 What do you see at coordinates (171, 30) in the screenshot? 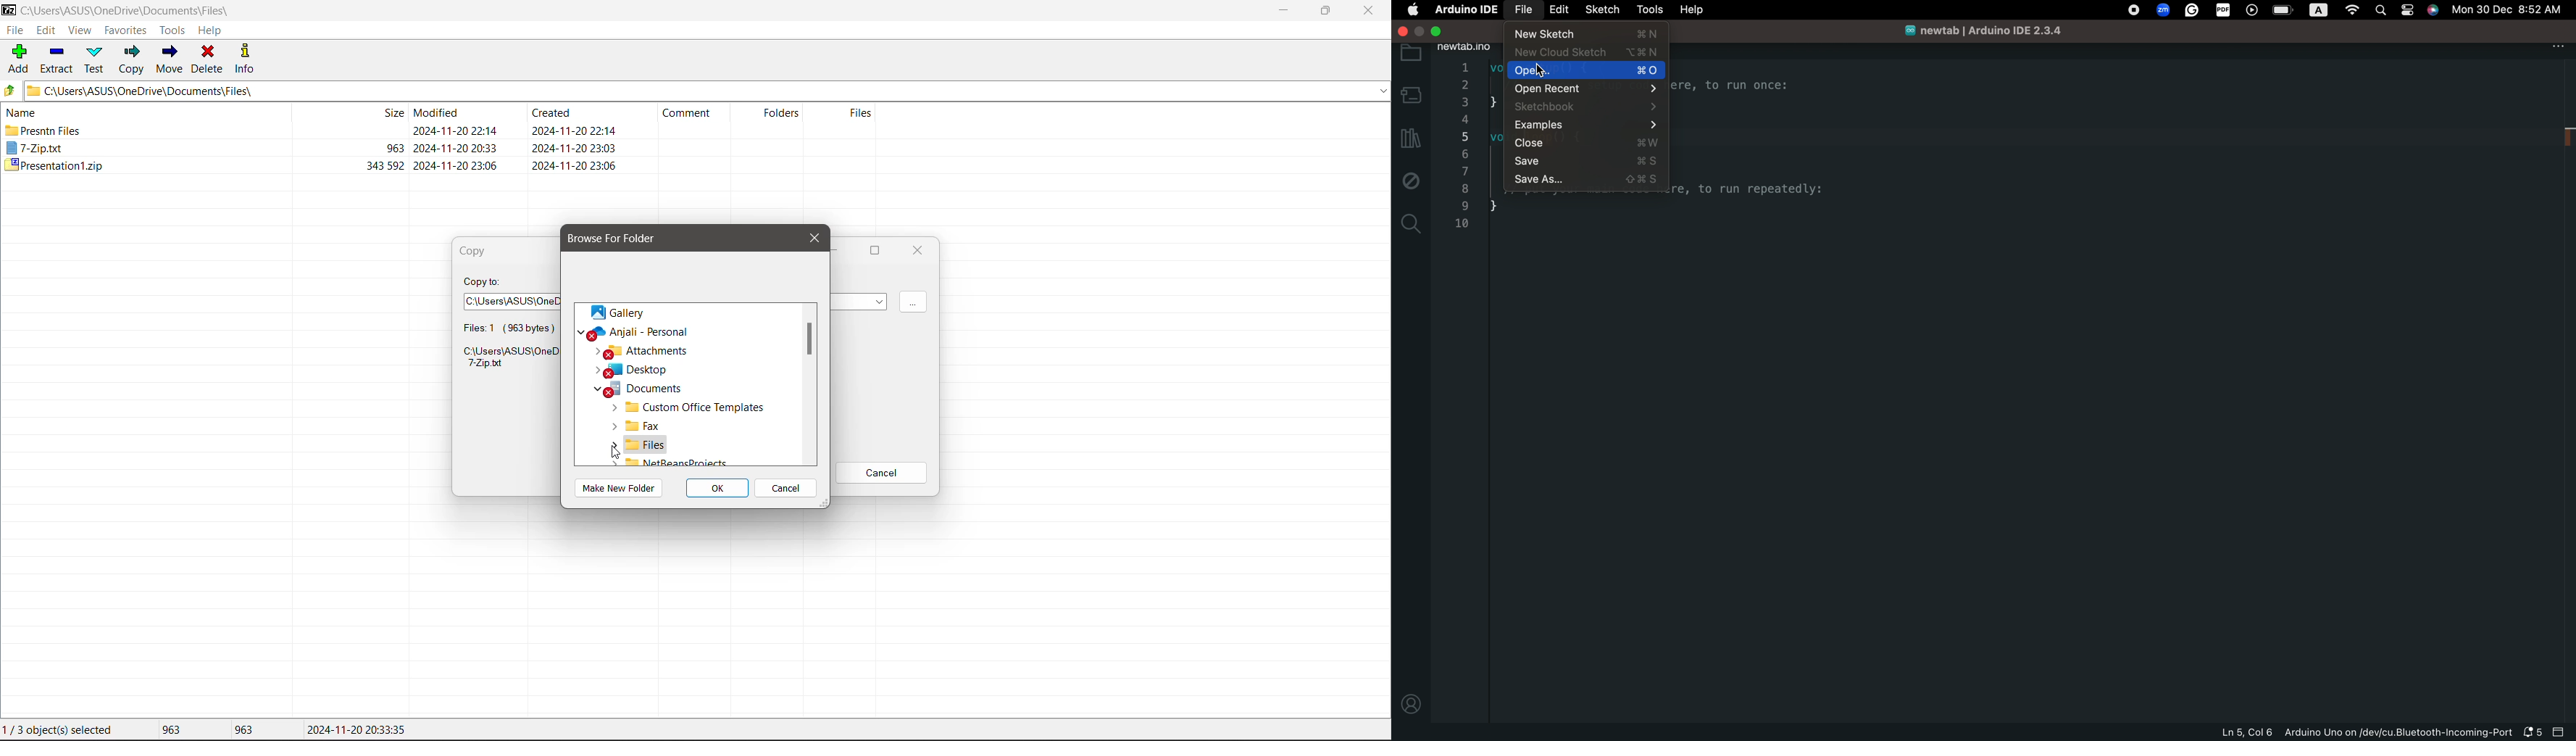
I see `Tools` at bounding box center [171, 30].